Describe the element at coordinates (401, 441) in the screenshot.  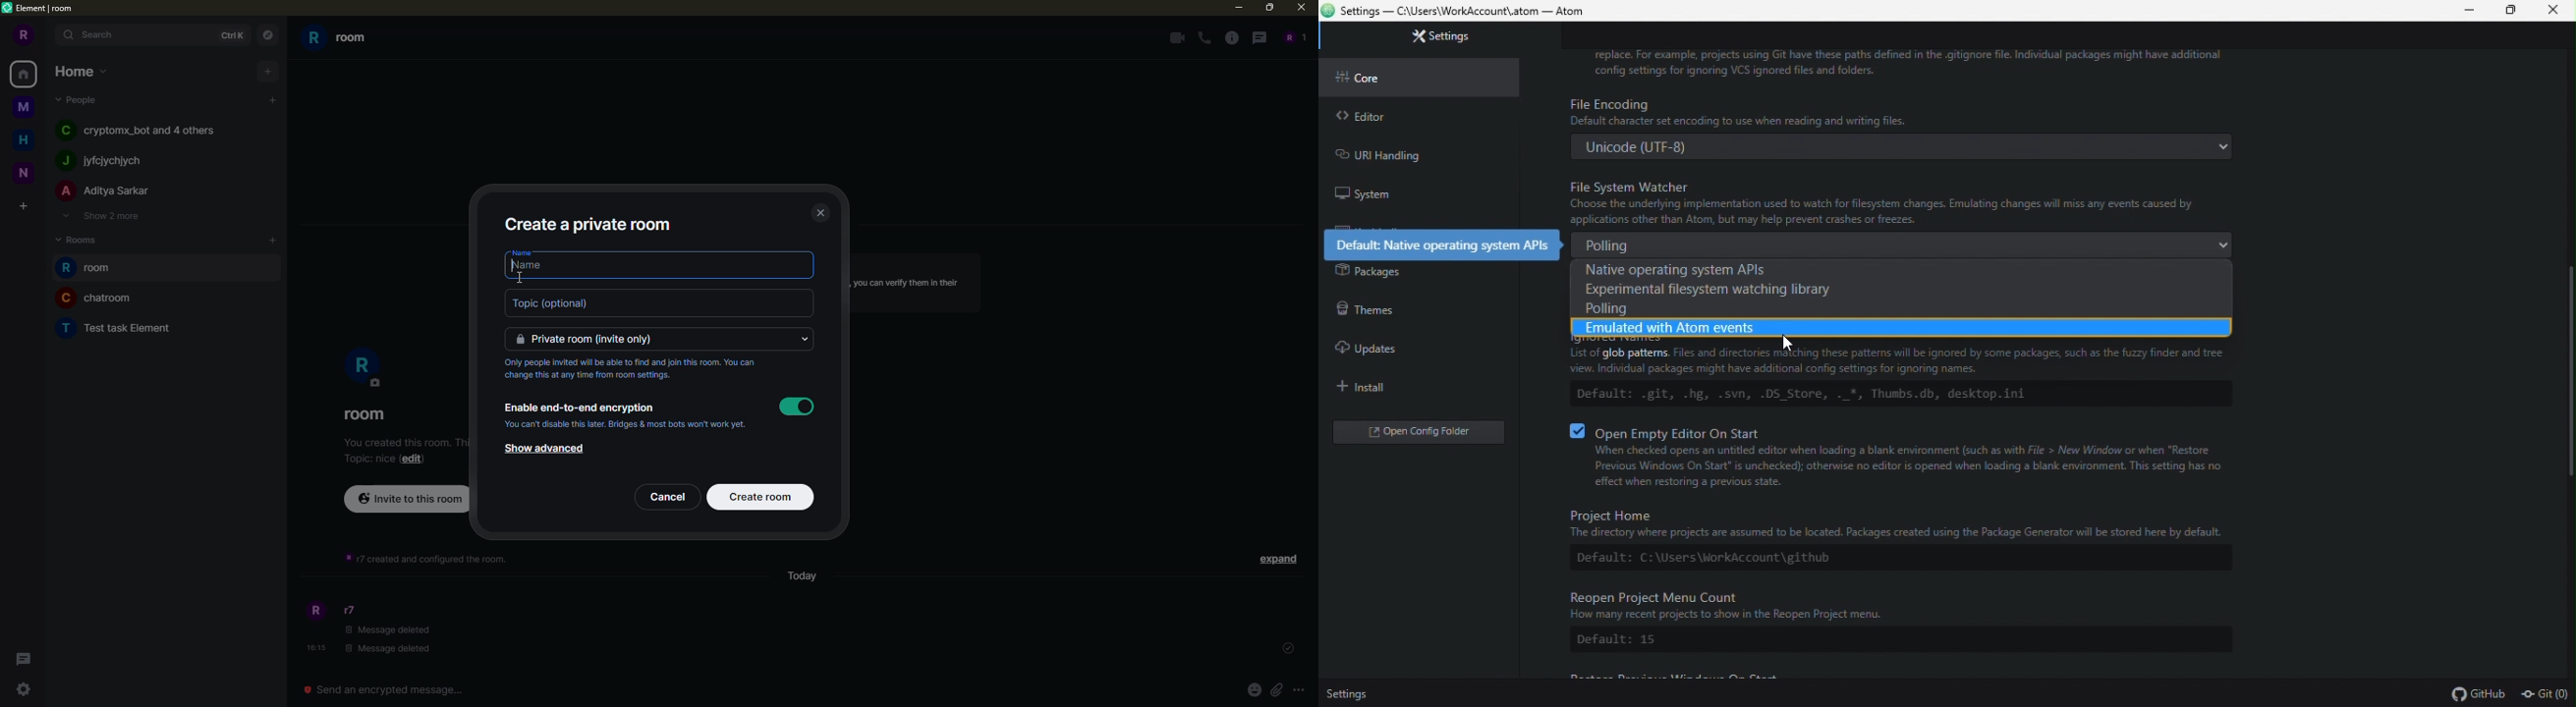
I see `info` at that location.